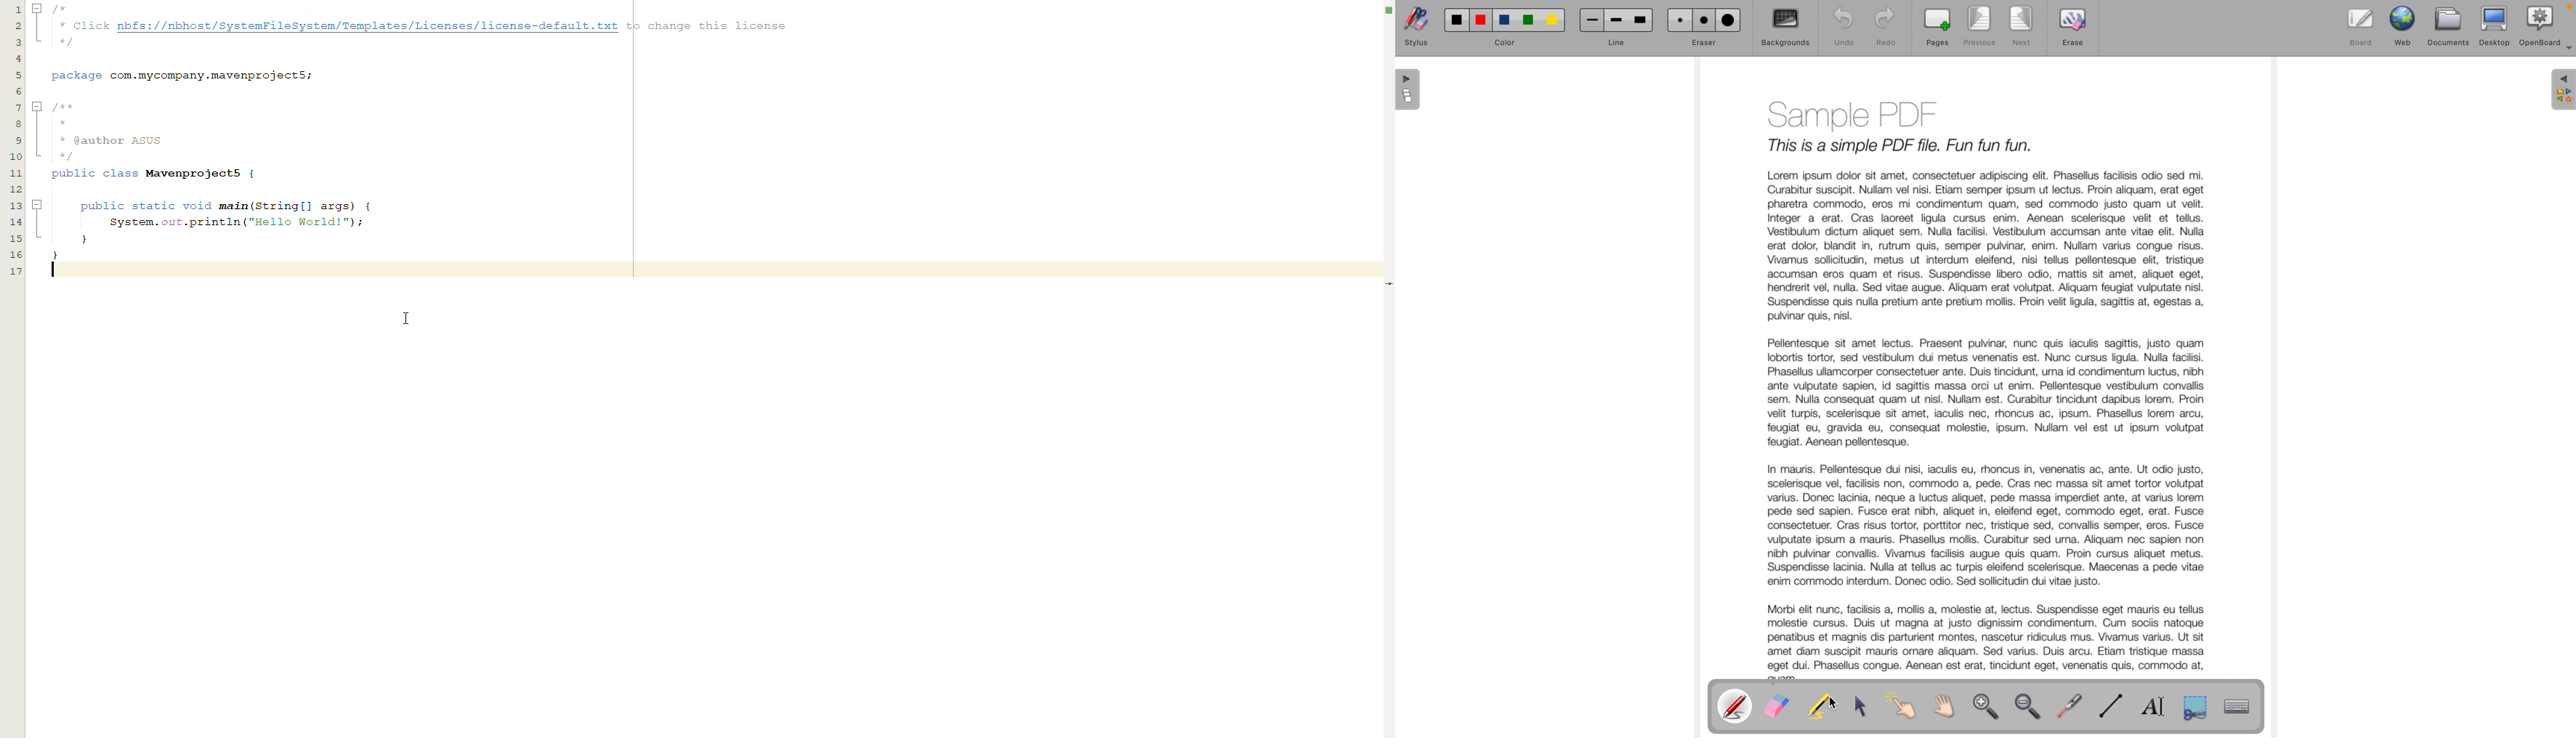 The height and width of the screenshot is (756, 2576). I want to click on openboard, so click(2541, 24).